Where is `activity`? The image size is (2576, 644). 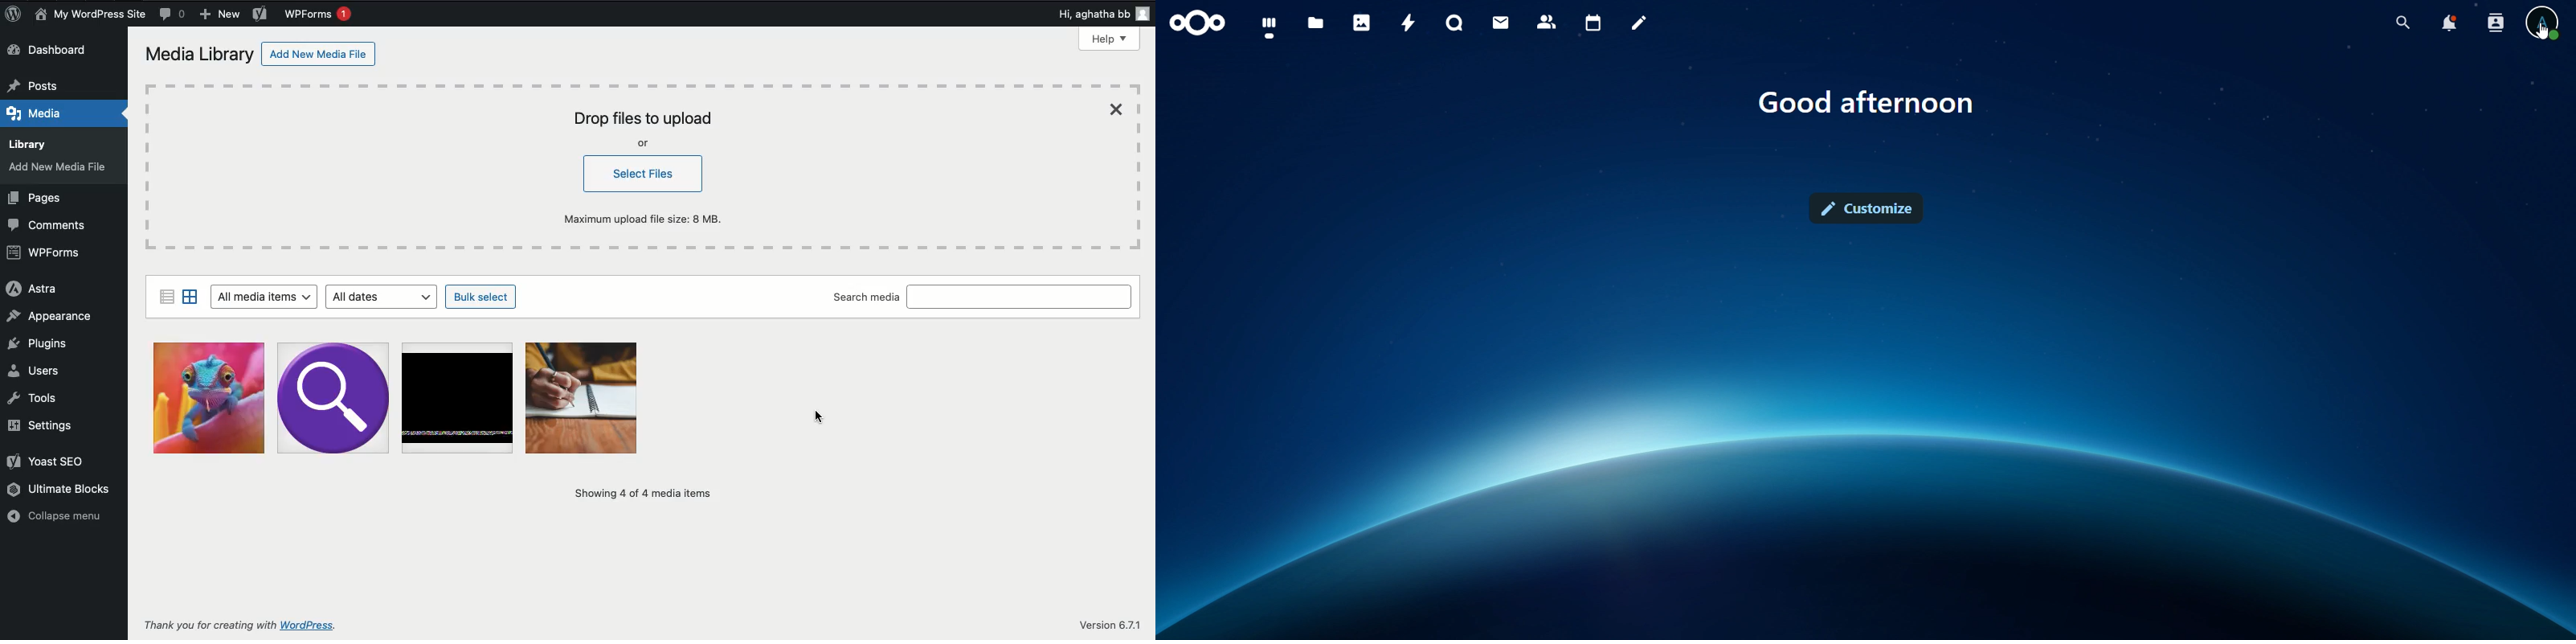 activity is located at coordinates (1408, 21).